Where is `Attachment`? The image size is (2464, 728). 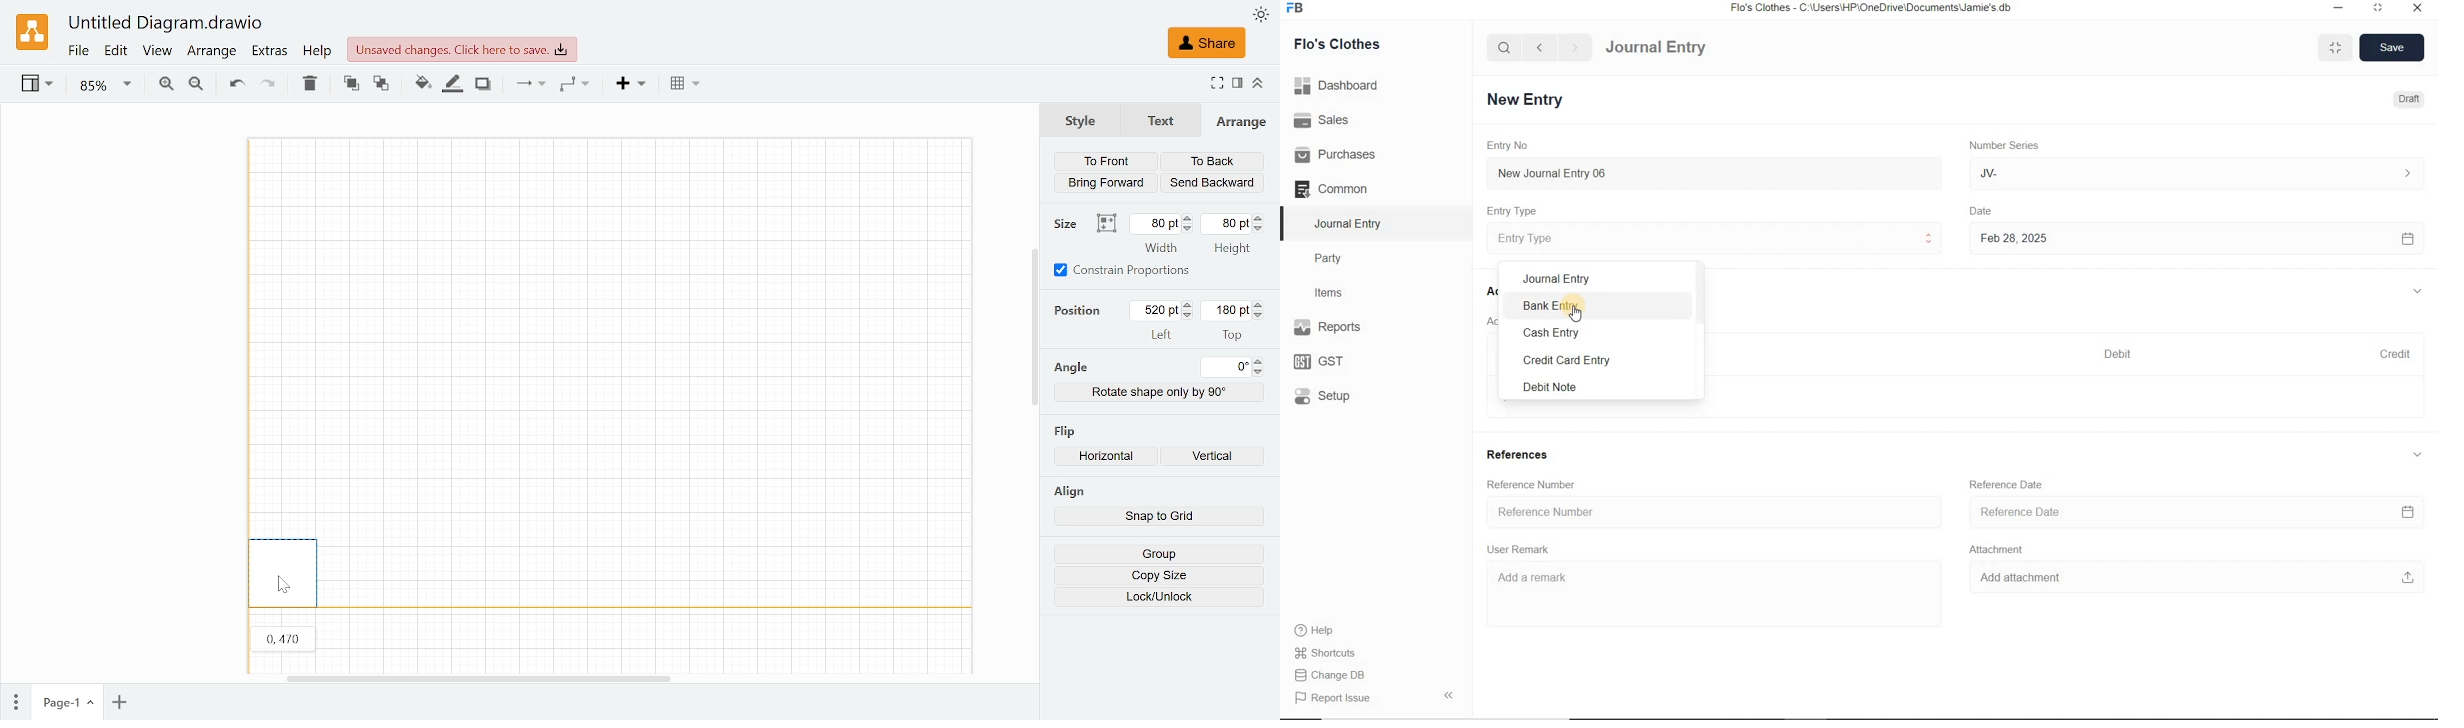 Attachment is located at coordinates (2001, 548).